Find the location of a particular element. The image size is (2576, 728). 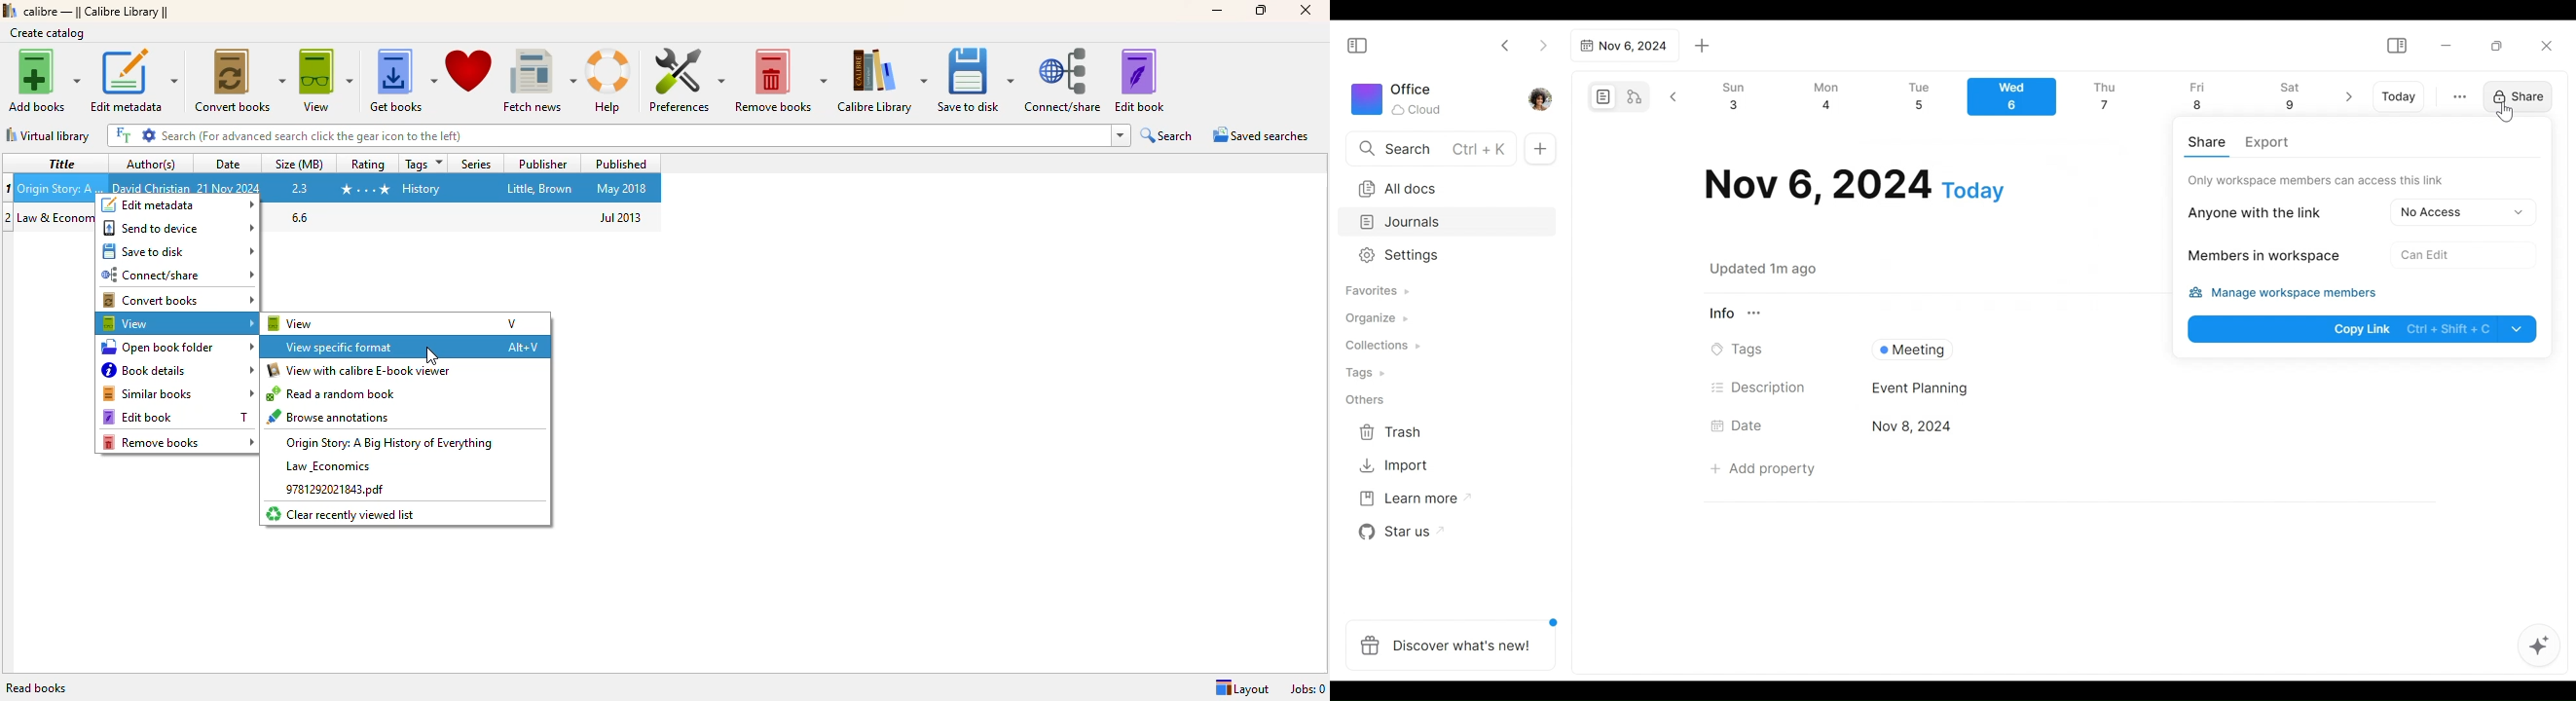

view is located at coordinates (327, 82).